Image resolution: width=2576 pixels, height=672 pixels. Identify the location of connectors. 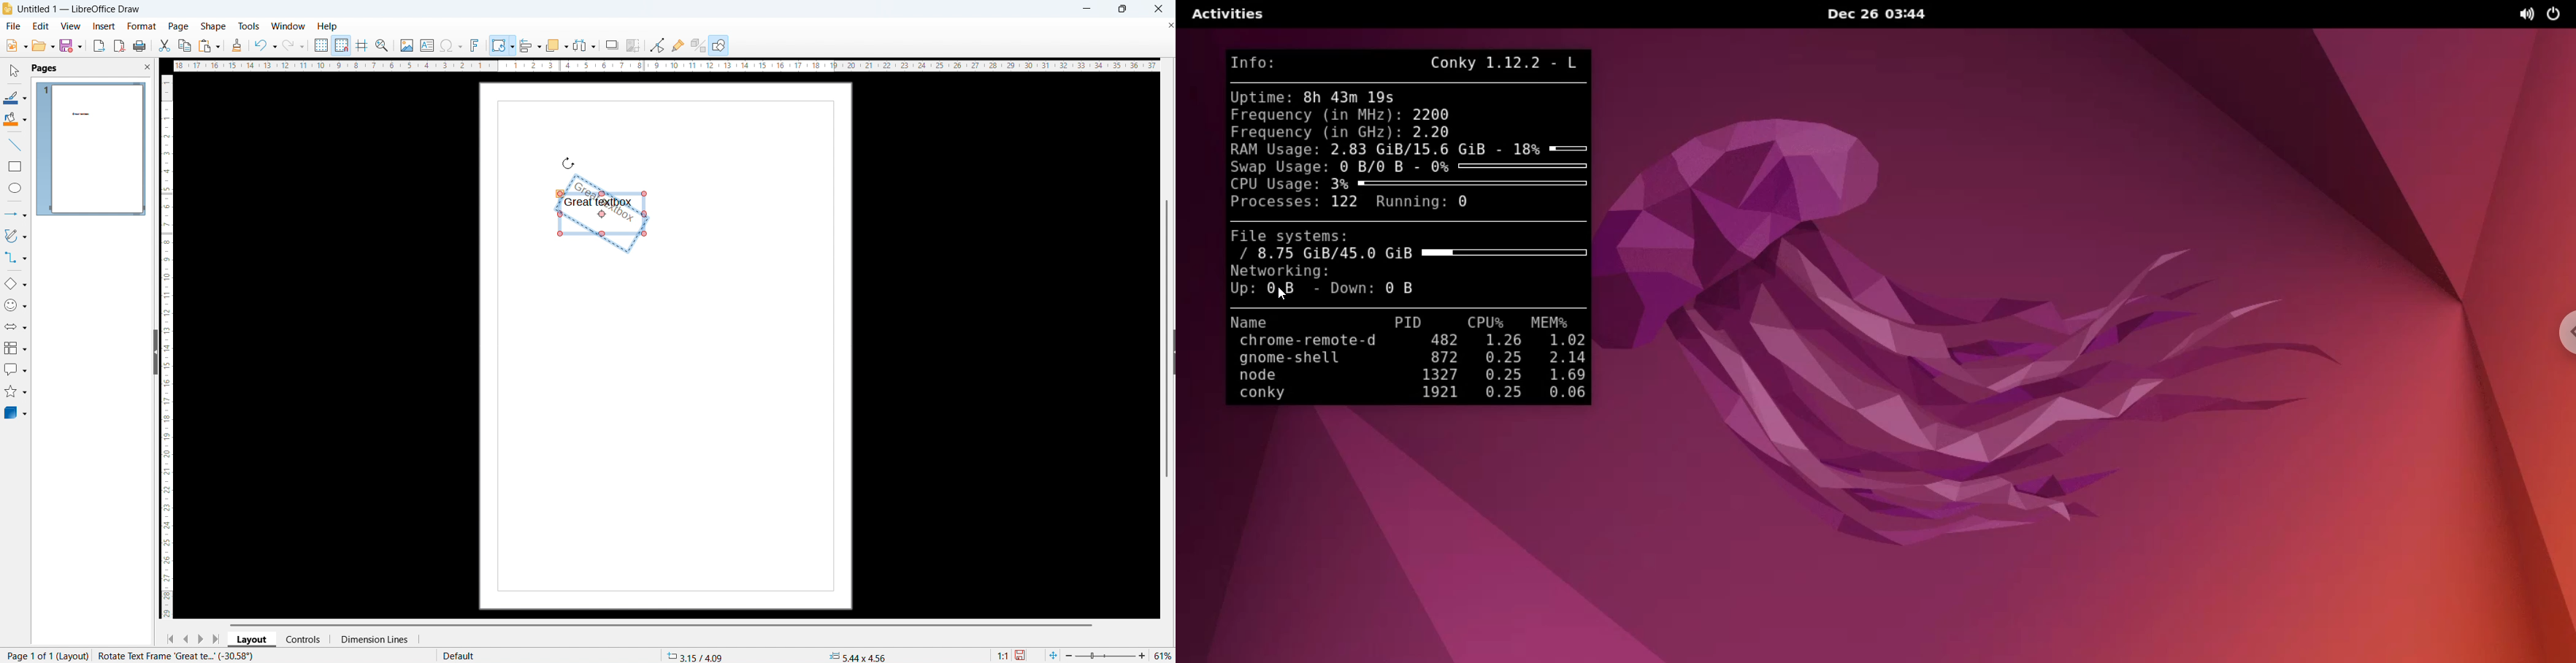
(15, 258).